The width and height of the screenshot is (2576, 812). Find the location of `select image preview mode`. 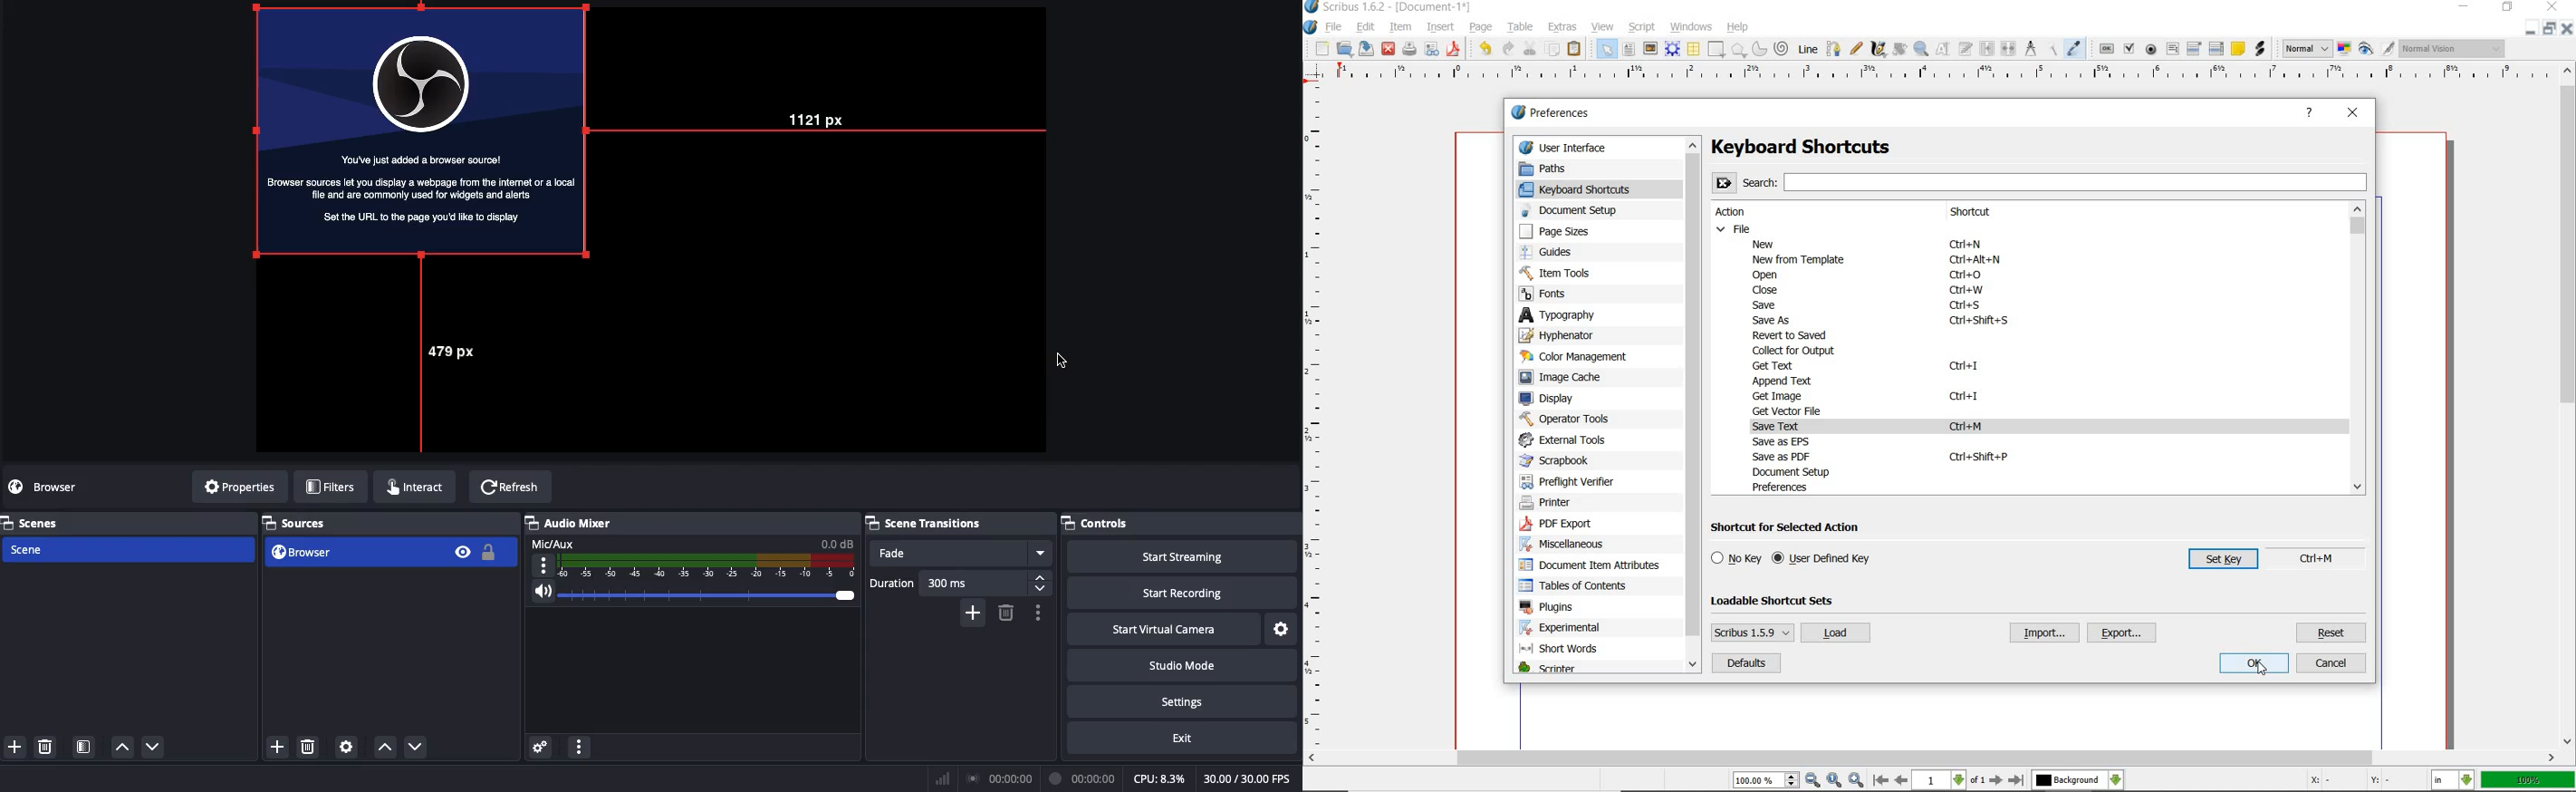

select image preview mode is located at coordinates (2306, 49).